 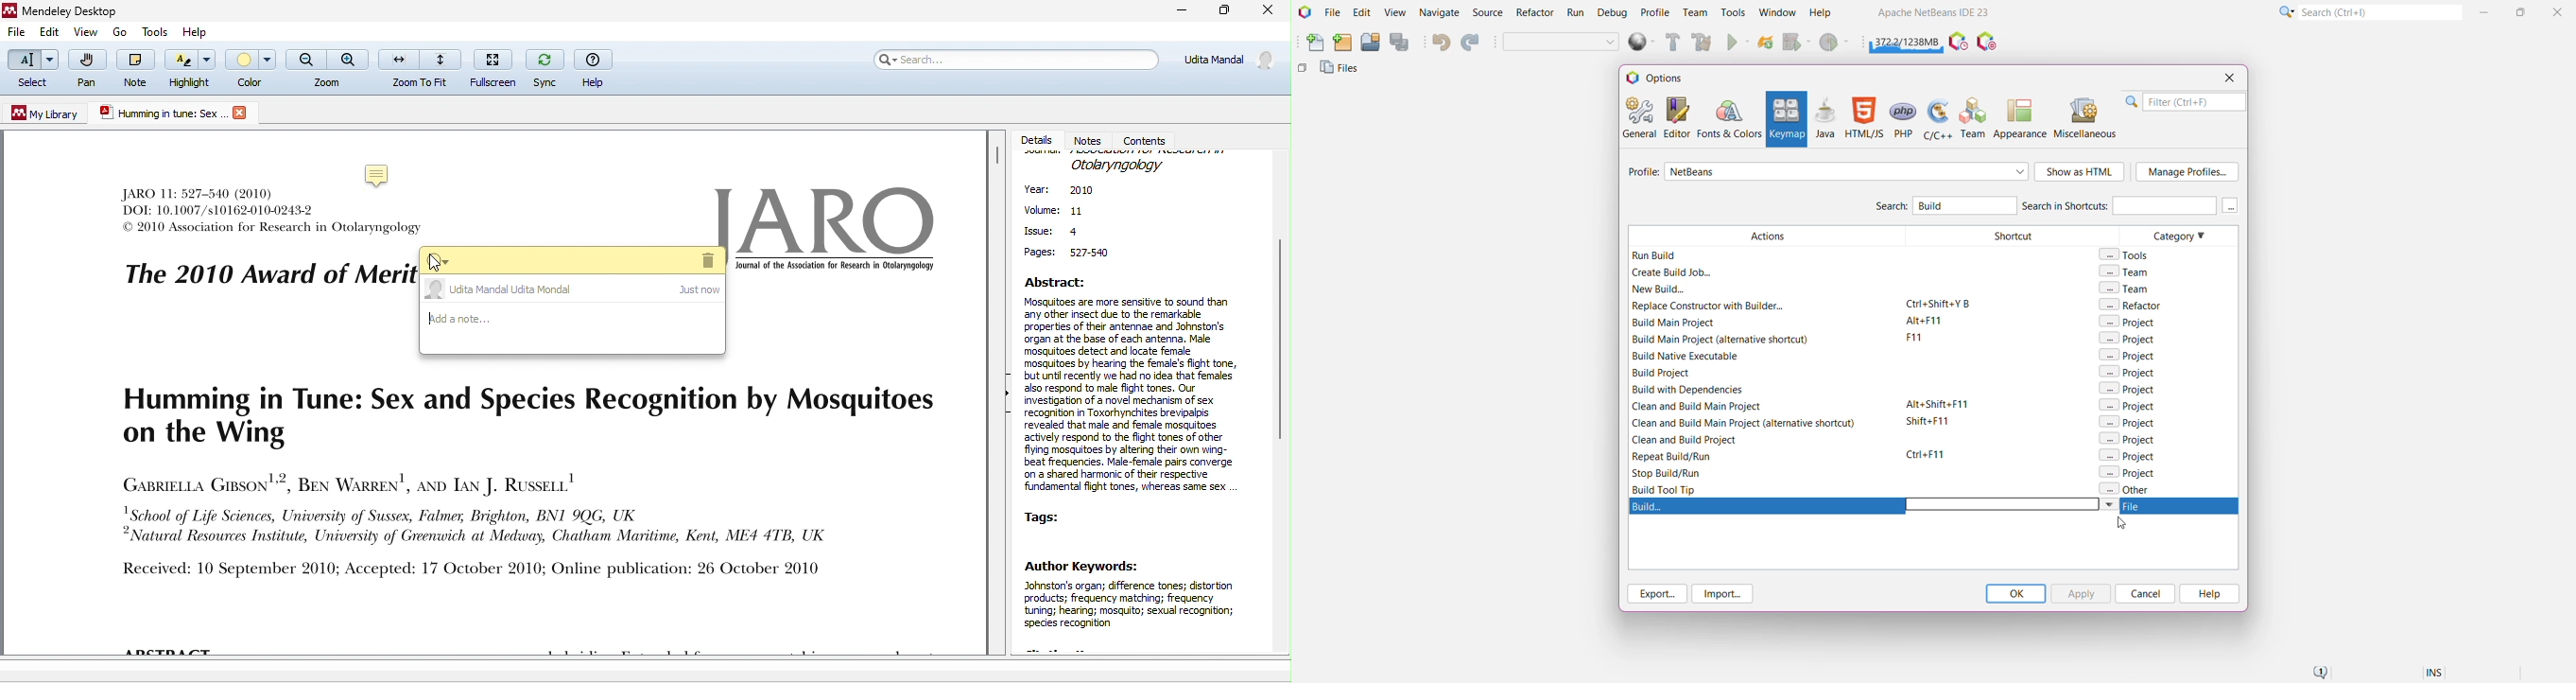 I want to click on vertical scroll bar, so click(x=996, y=159).